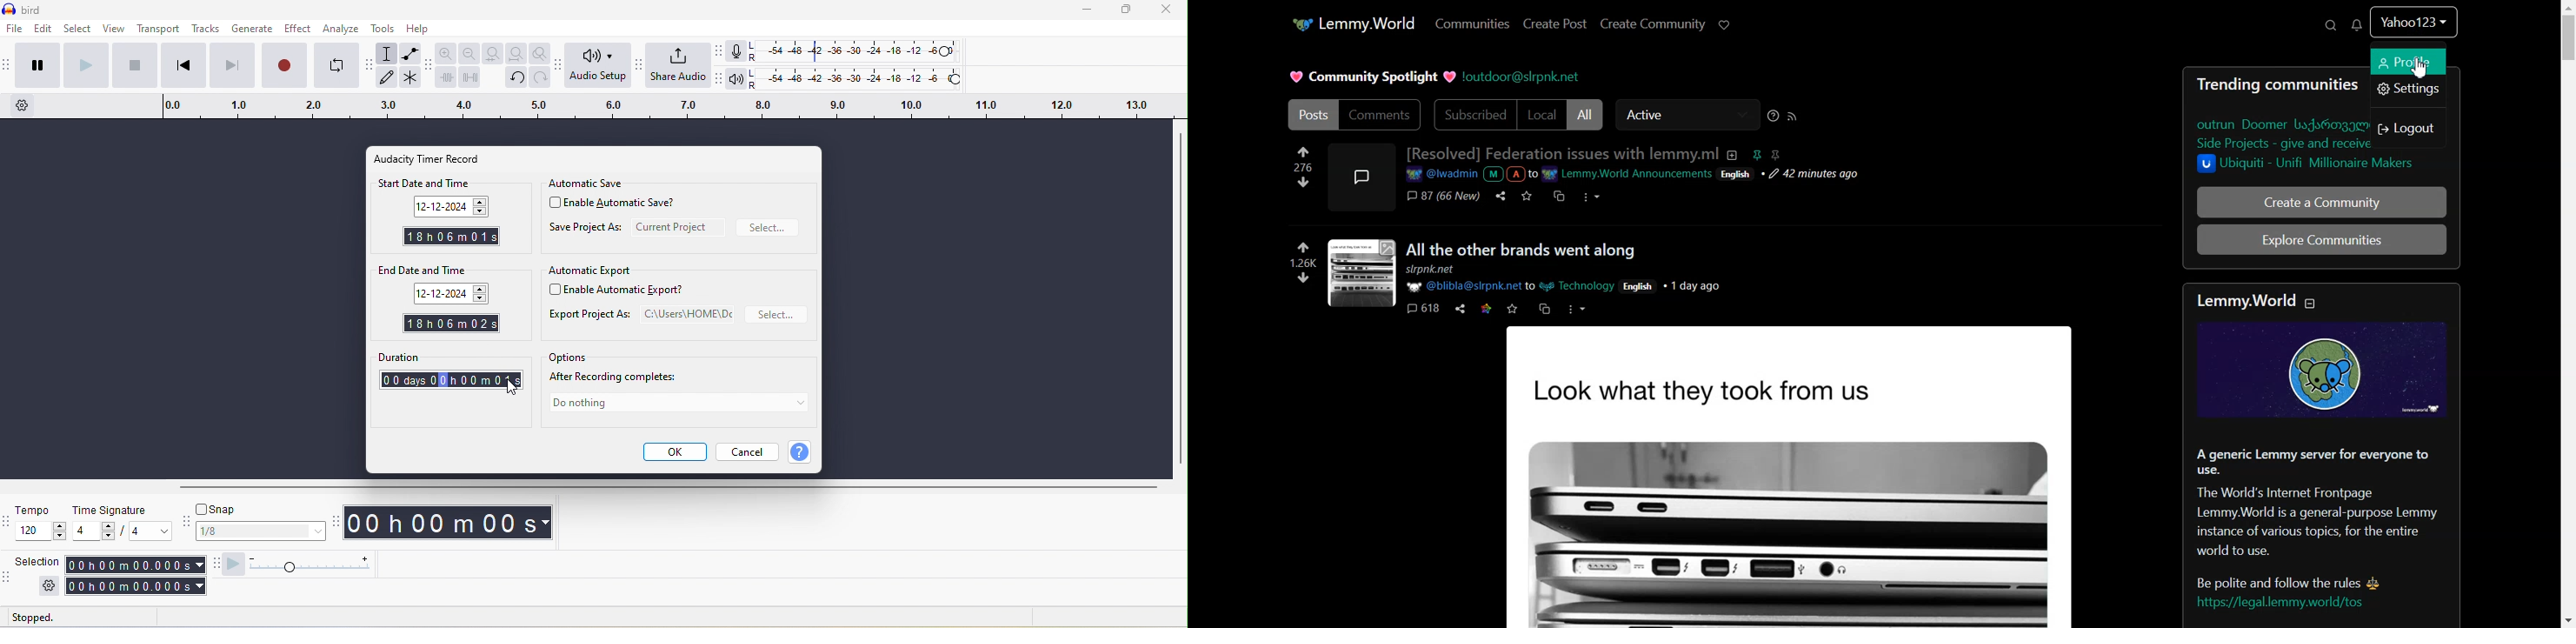 The width and height of the screenshot is (2576, 644). I want to click on options, so click(569, 357).